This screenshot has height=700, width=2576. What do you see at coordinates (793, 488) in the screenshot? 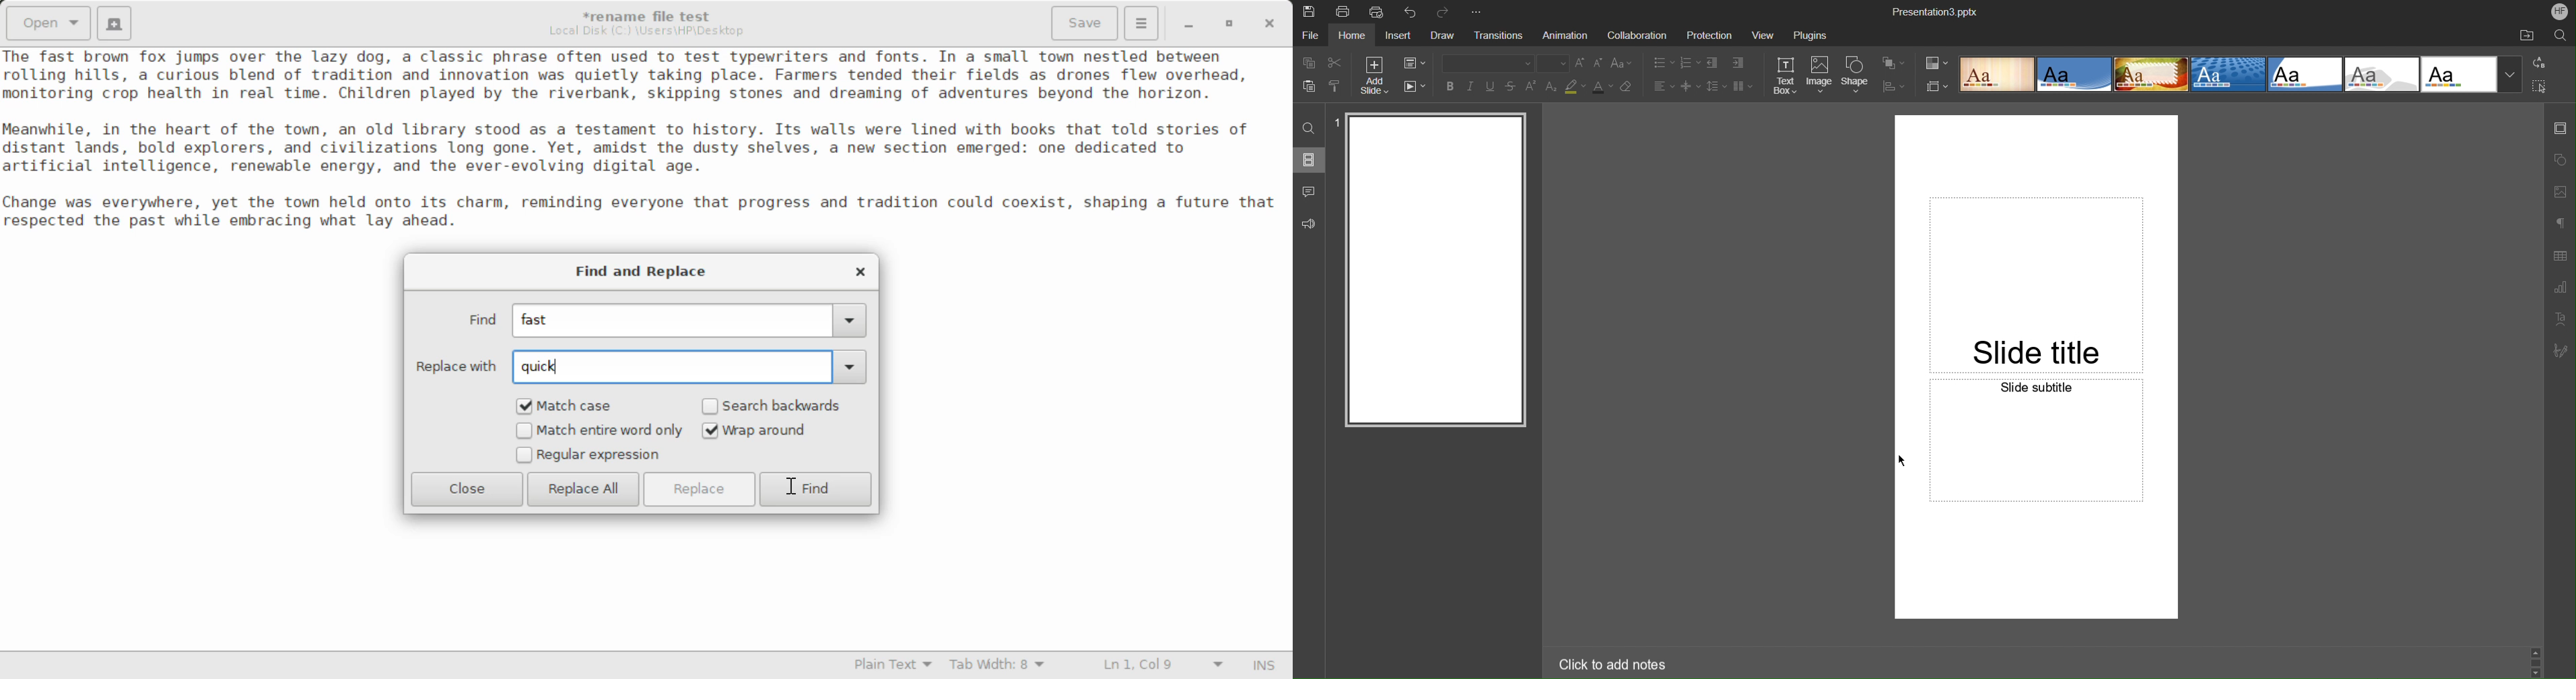
I see `Cursor on Find Button` at bounding box center [793, 488].